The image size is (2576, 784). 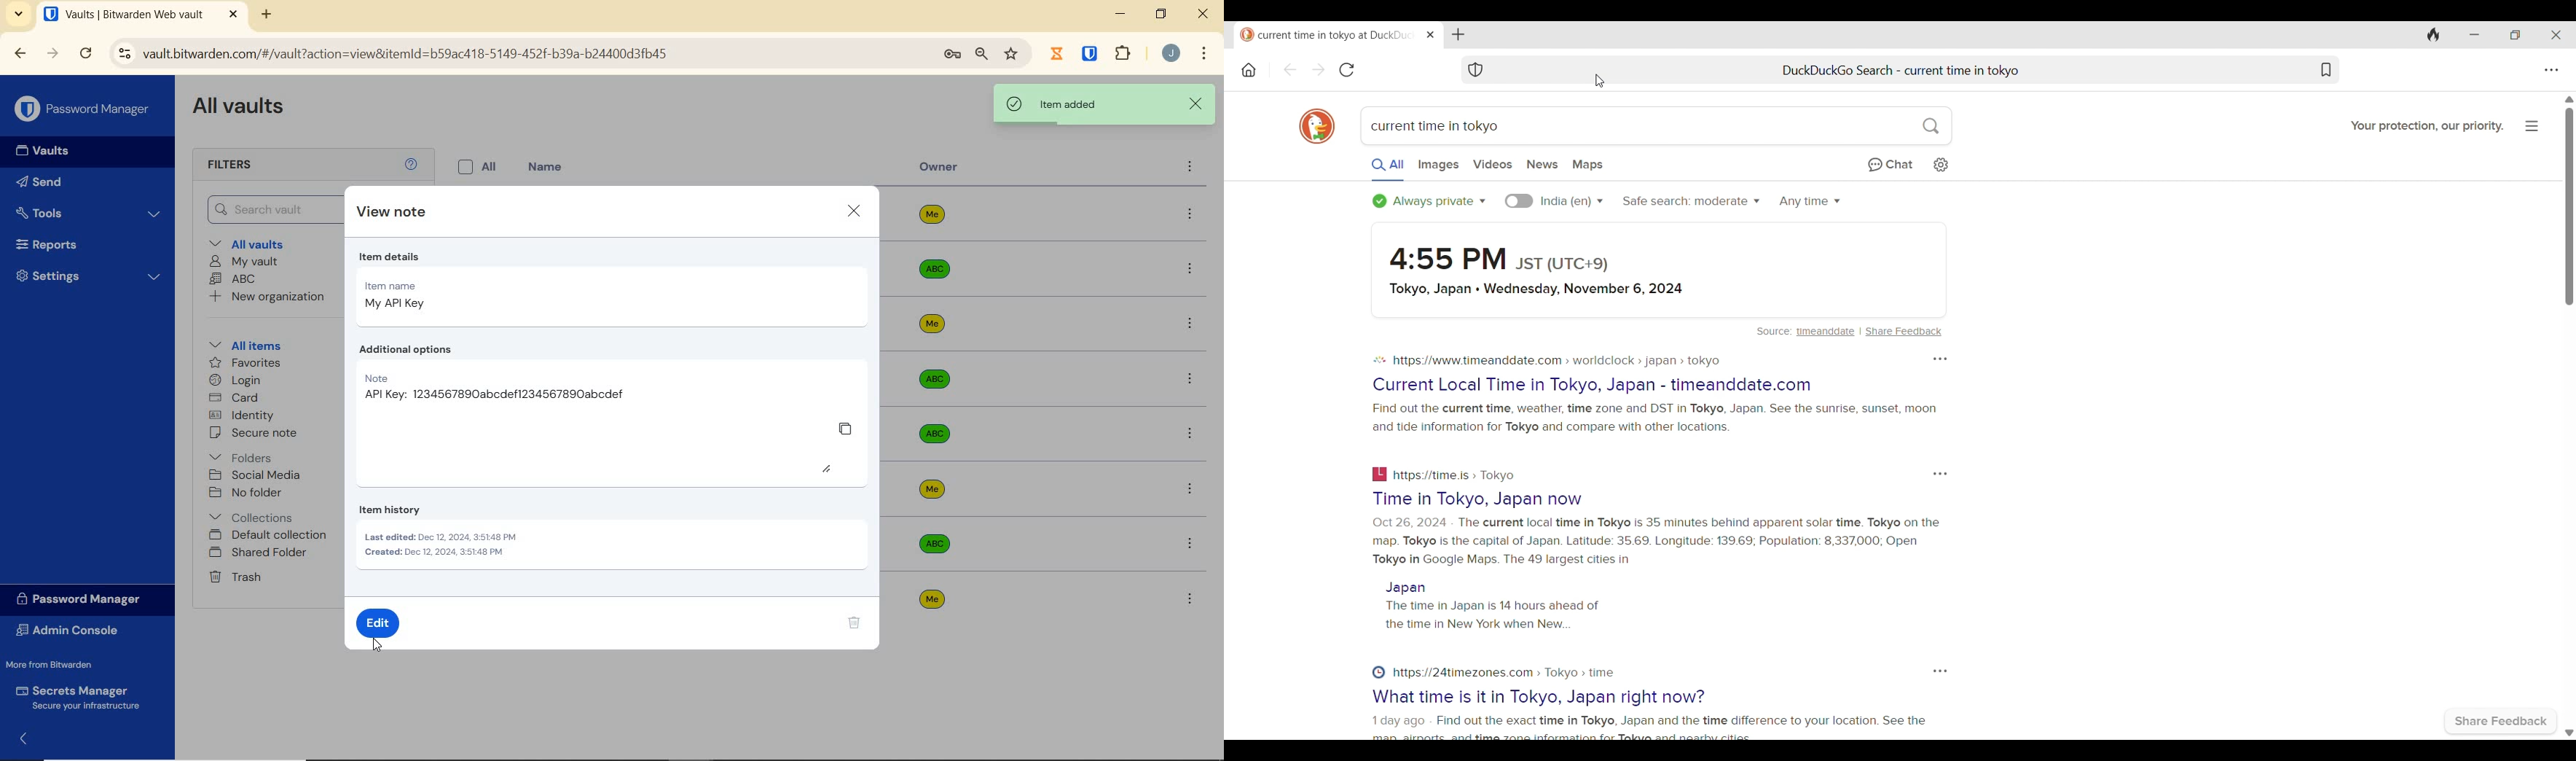 What do you see at coordinates (84, 108) in the screenshot?
I see `Password Manager` at bounding box center [84, 108].